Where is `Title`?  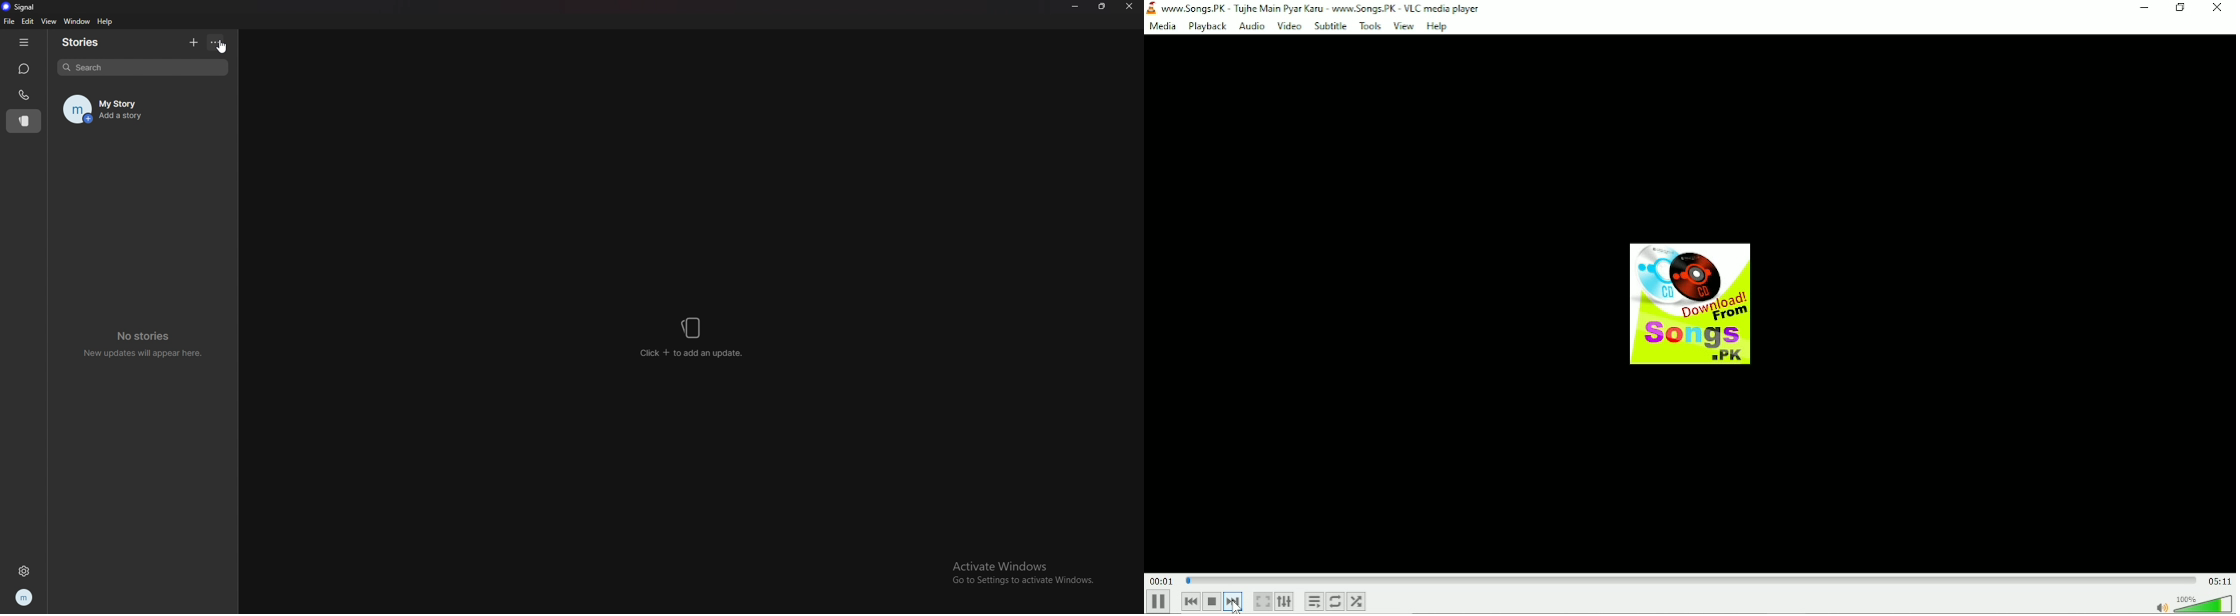 Title is located at coordinates (1325, 7).